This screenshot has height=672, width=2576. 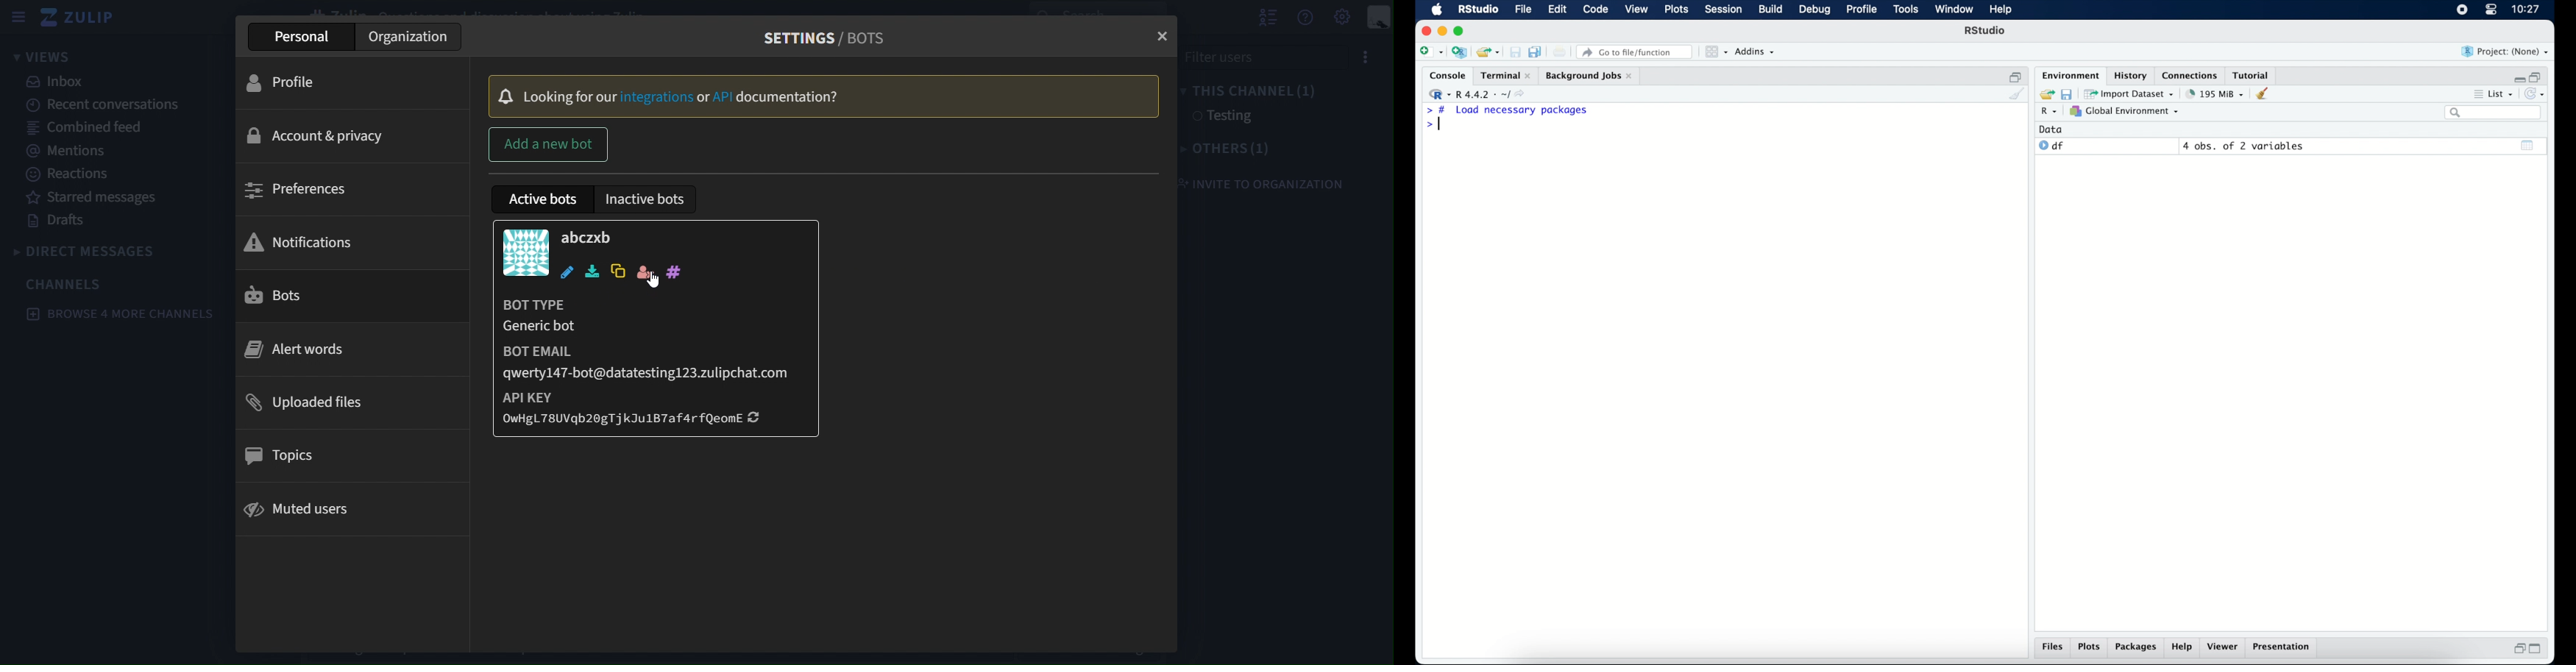 I want to click on save, so click(x=1515, y=52).